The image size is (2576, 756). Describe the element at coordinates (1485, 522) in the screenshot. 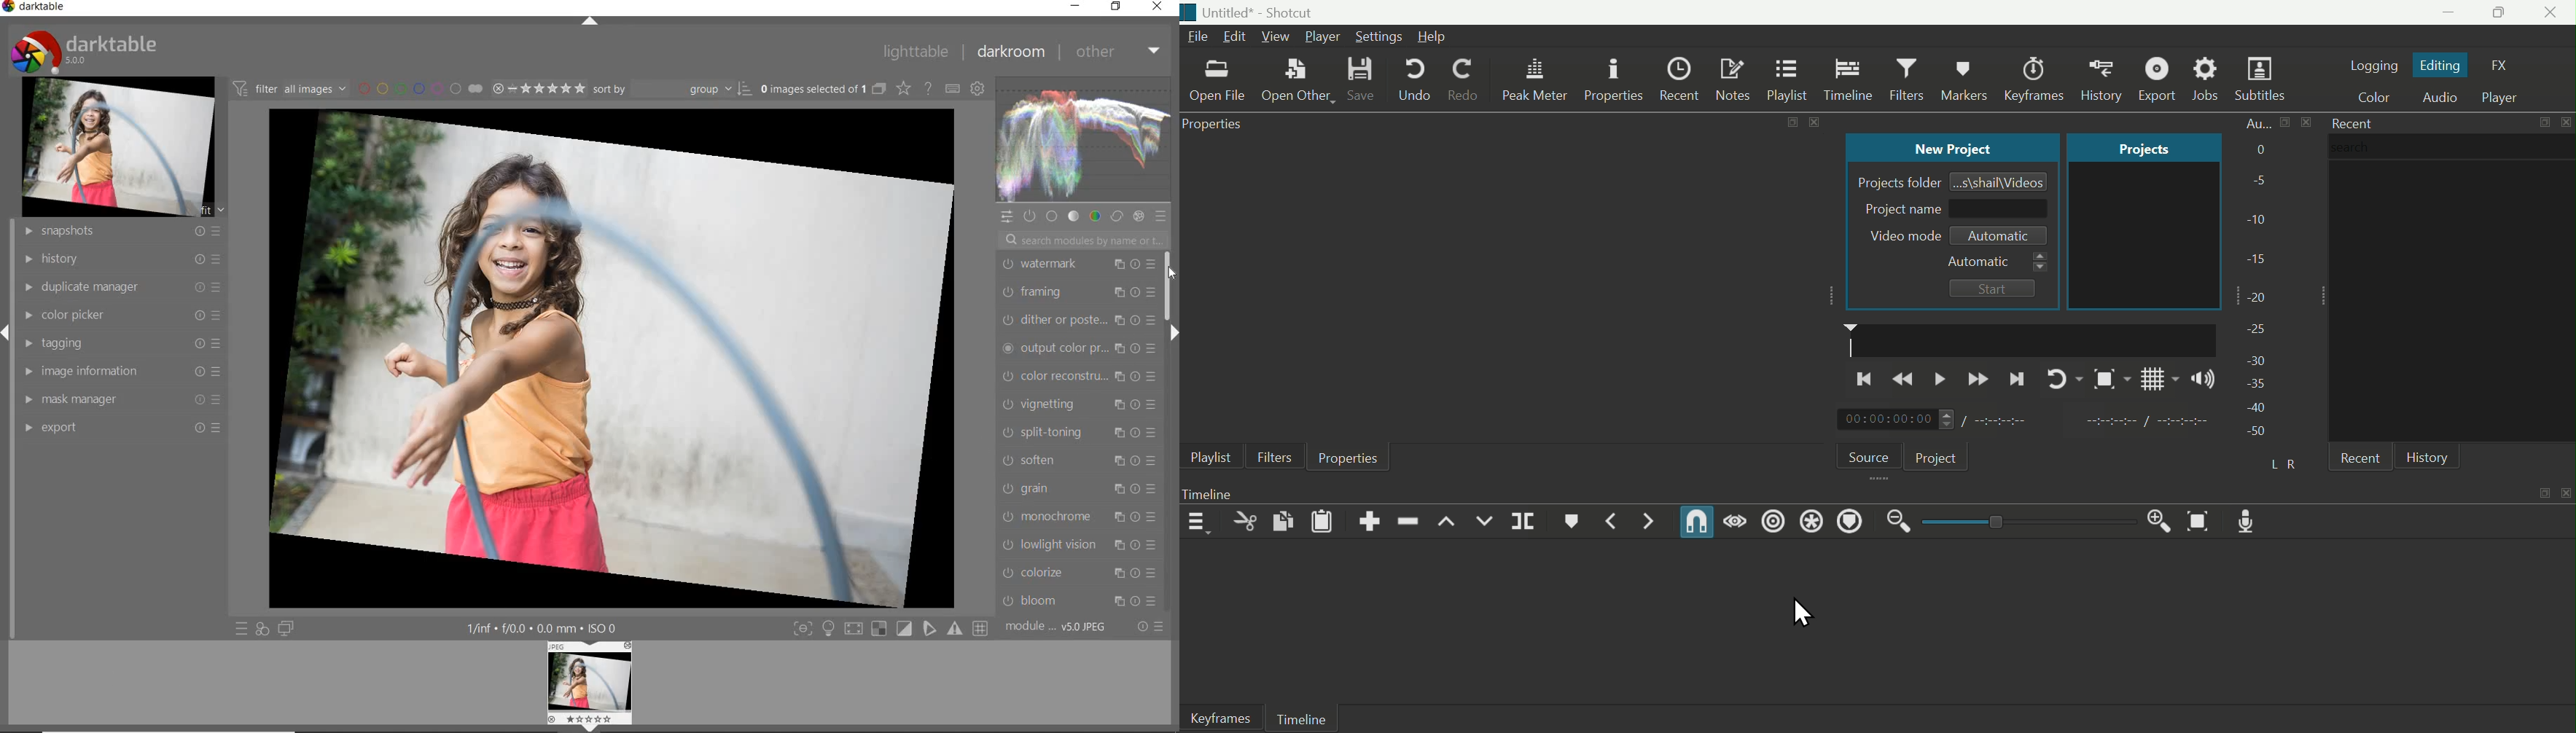

I see `Overwrite` at that location.